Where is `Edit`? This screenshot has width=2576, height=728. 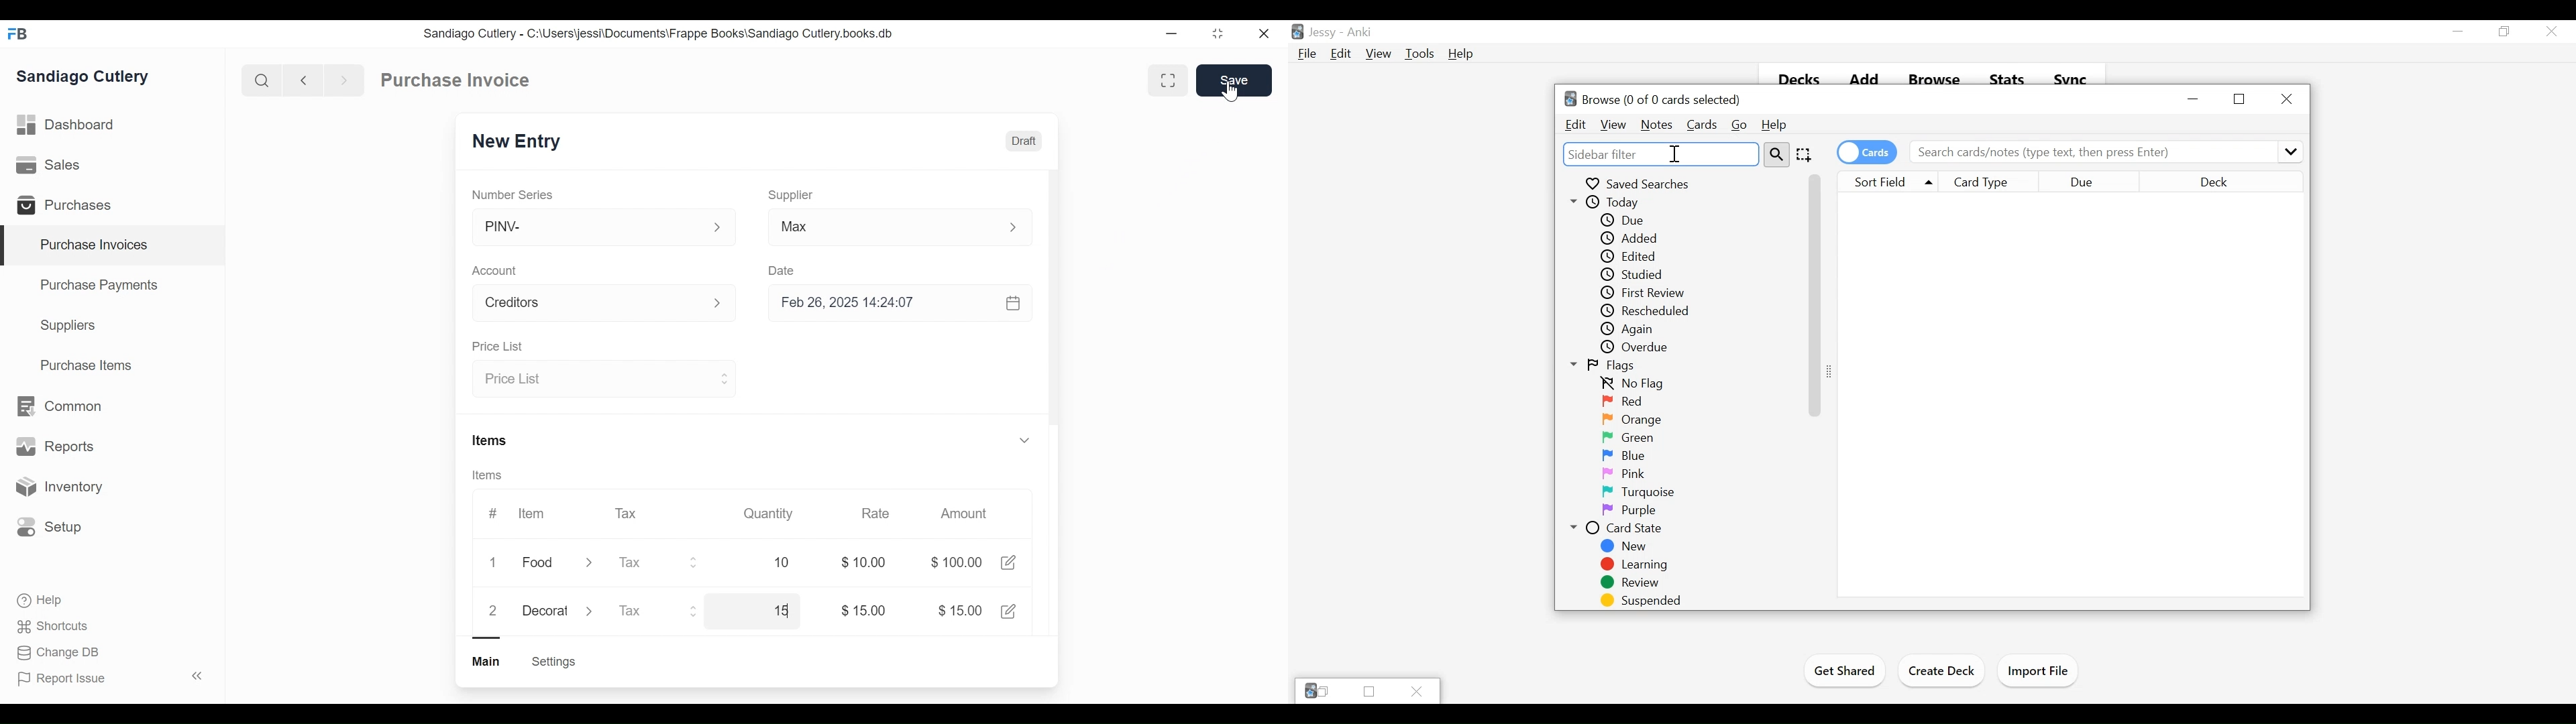 Edit is located at coordinates (1340, 54).